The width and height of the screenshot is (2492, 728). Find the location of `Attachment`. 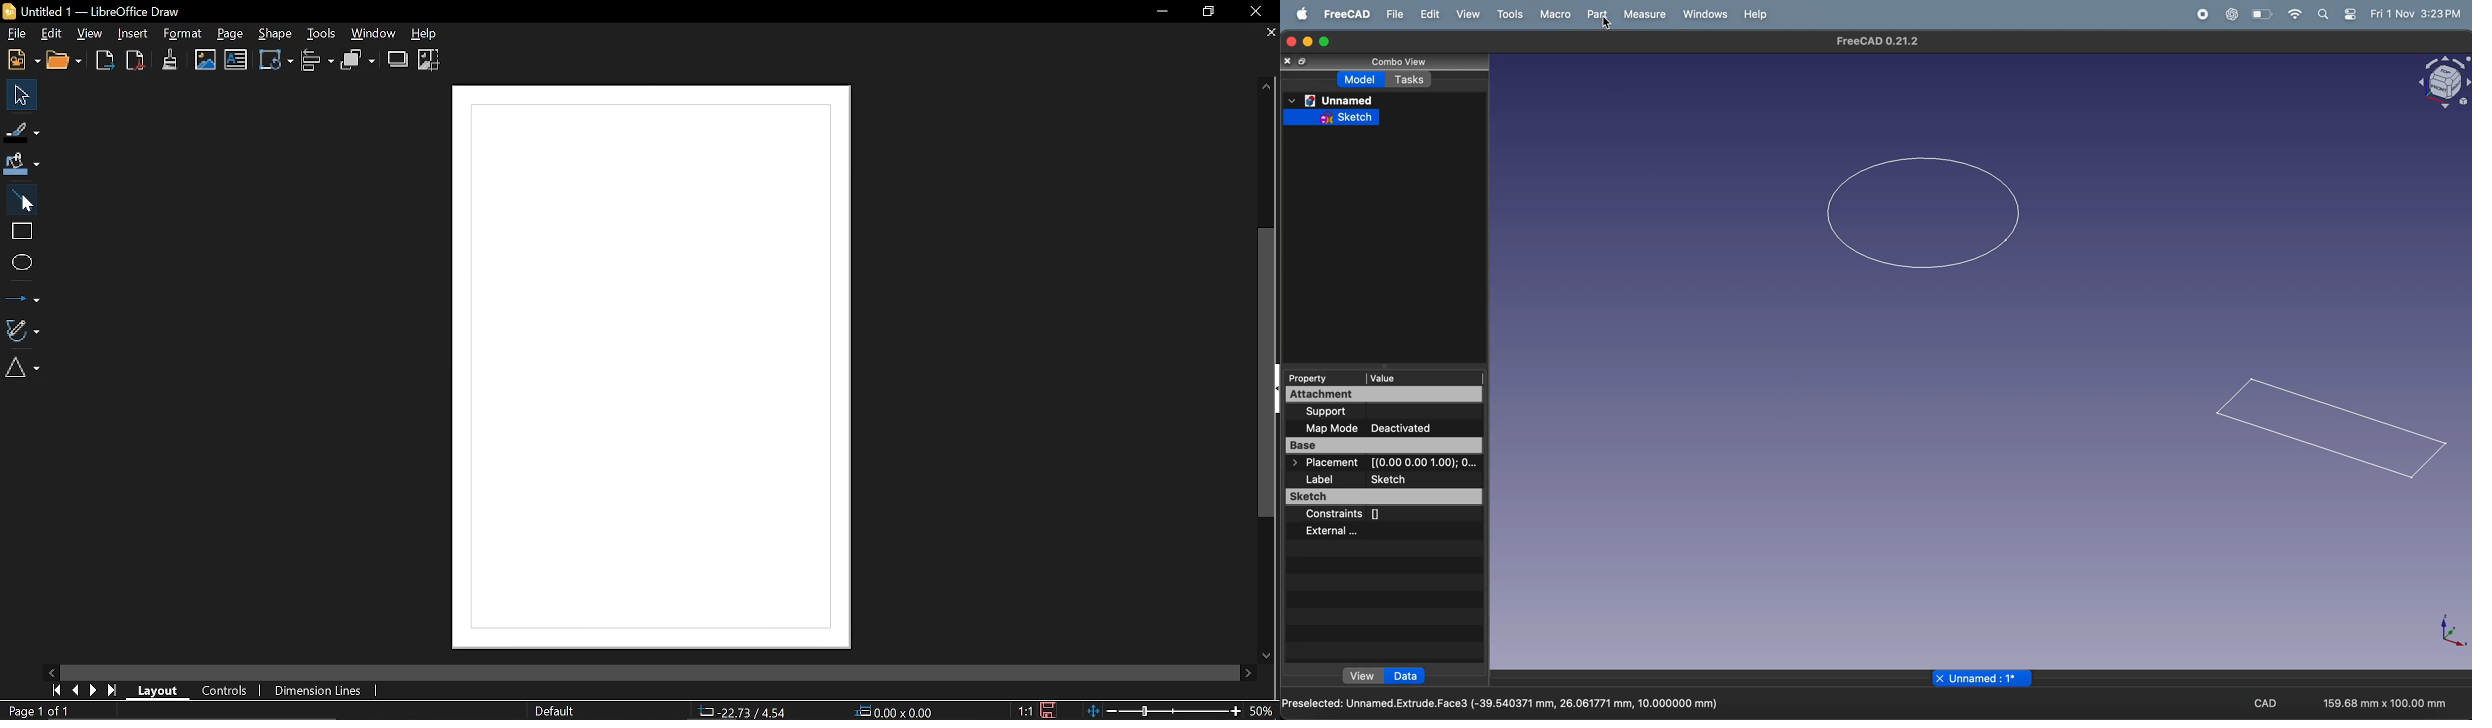

Attachment is located at coordinates (1384, 395).